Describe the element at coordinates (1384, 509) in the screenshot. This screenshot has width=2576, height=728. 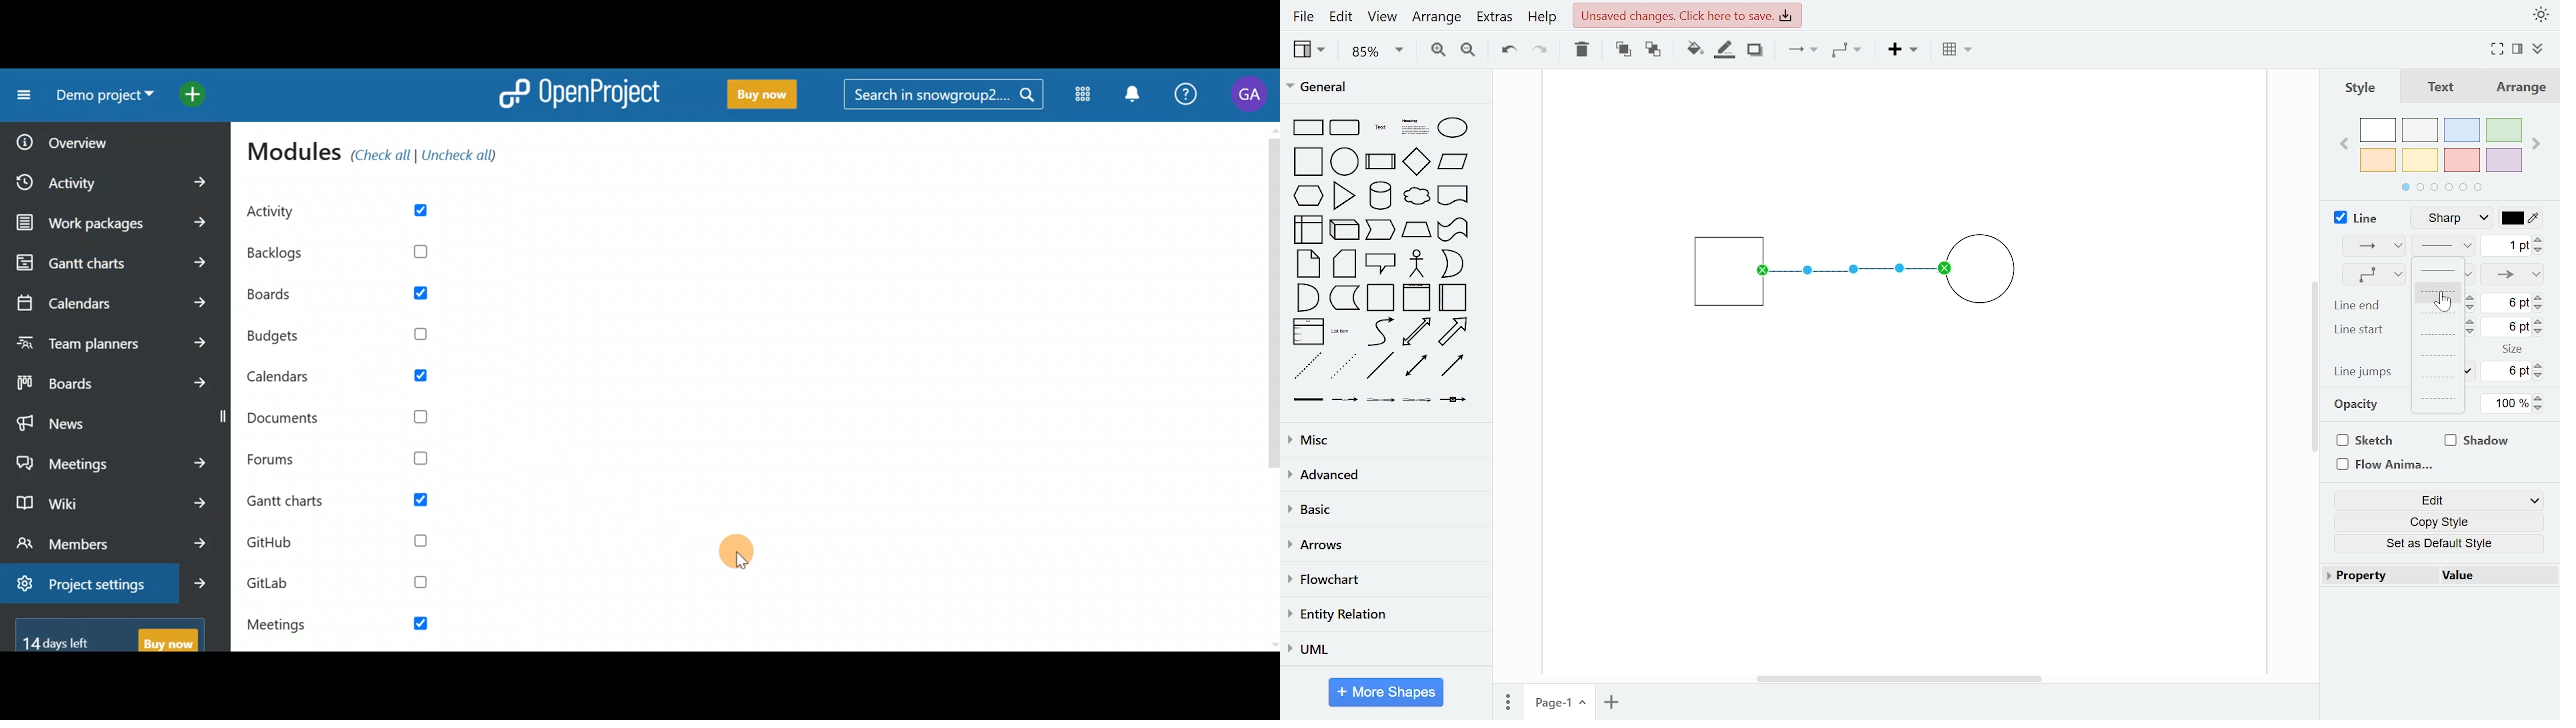
I see `basic` at that location.